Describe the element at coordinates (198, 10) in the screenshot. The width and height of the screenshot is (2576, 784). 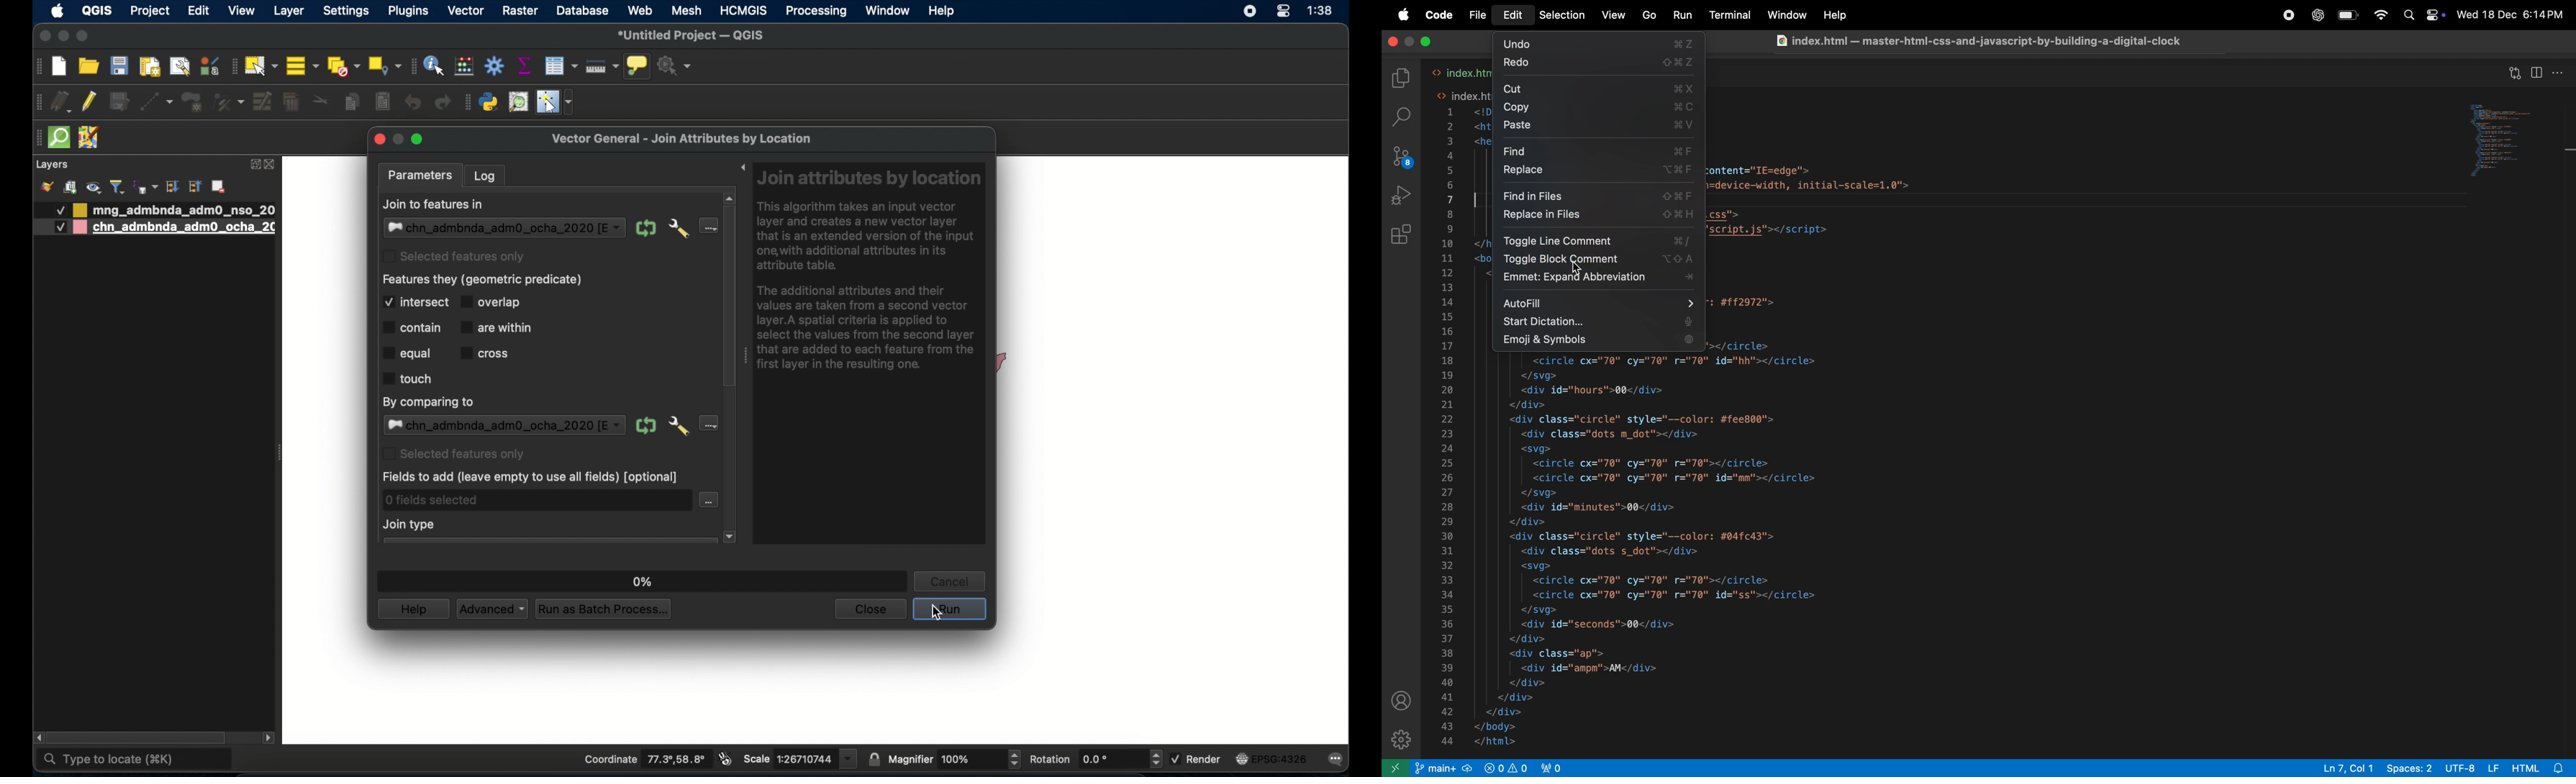
I see `edit` at that location.